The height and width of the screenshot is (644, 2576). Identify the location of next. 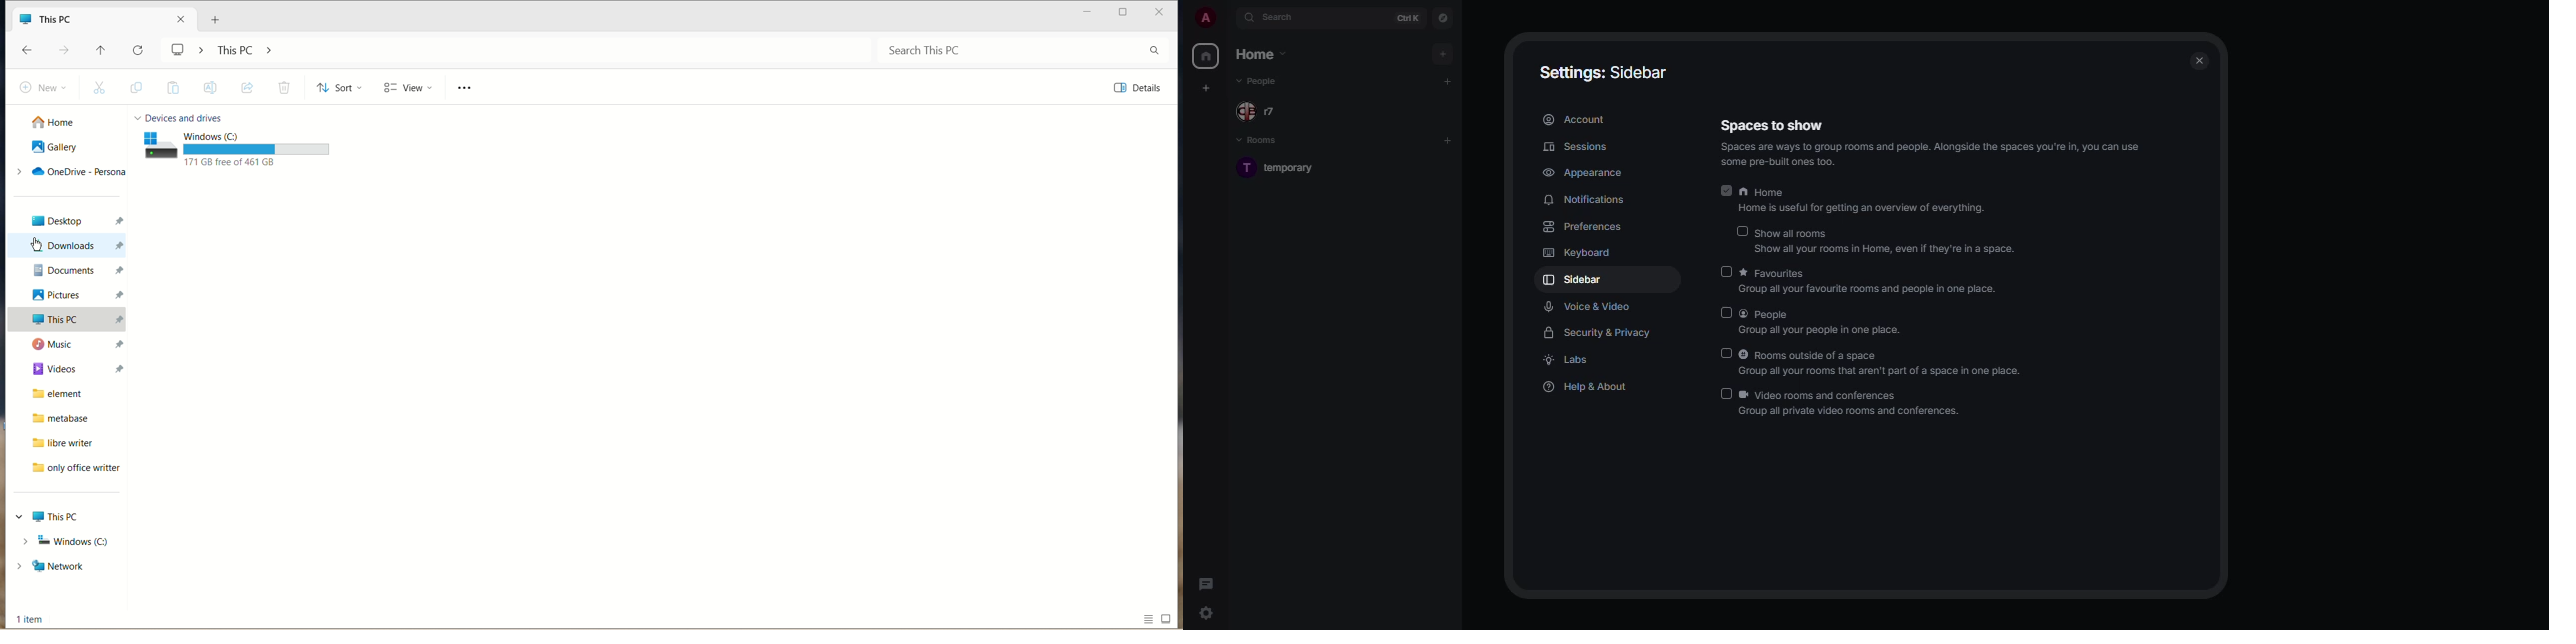
(66, 52).